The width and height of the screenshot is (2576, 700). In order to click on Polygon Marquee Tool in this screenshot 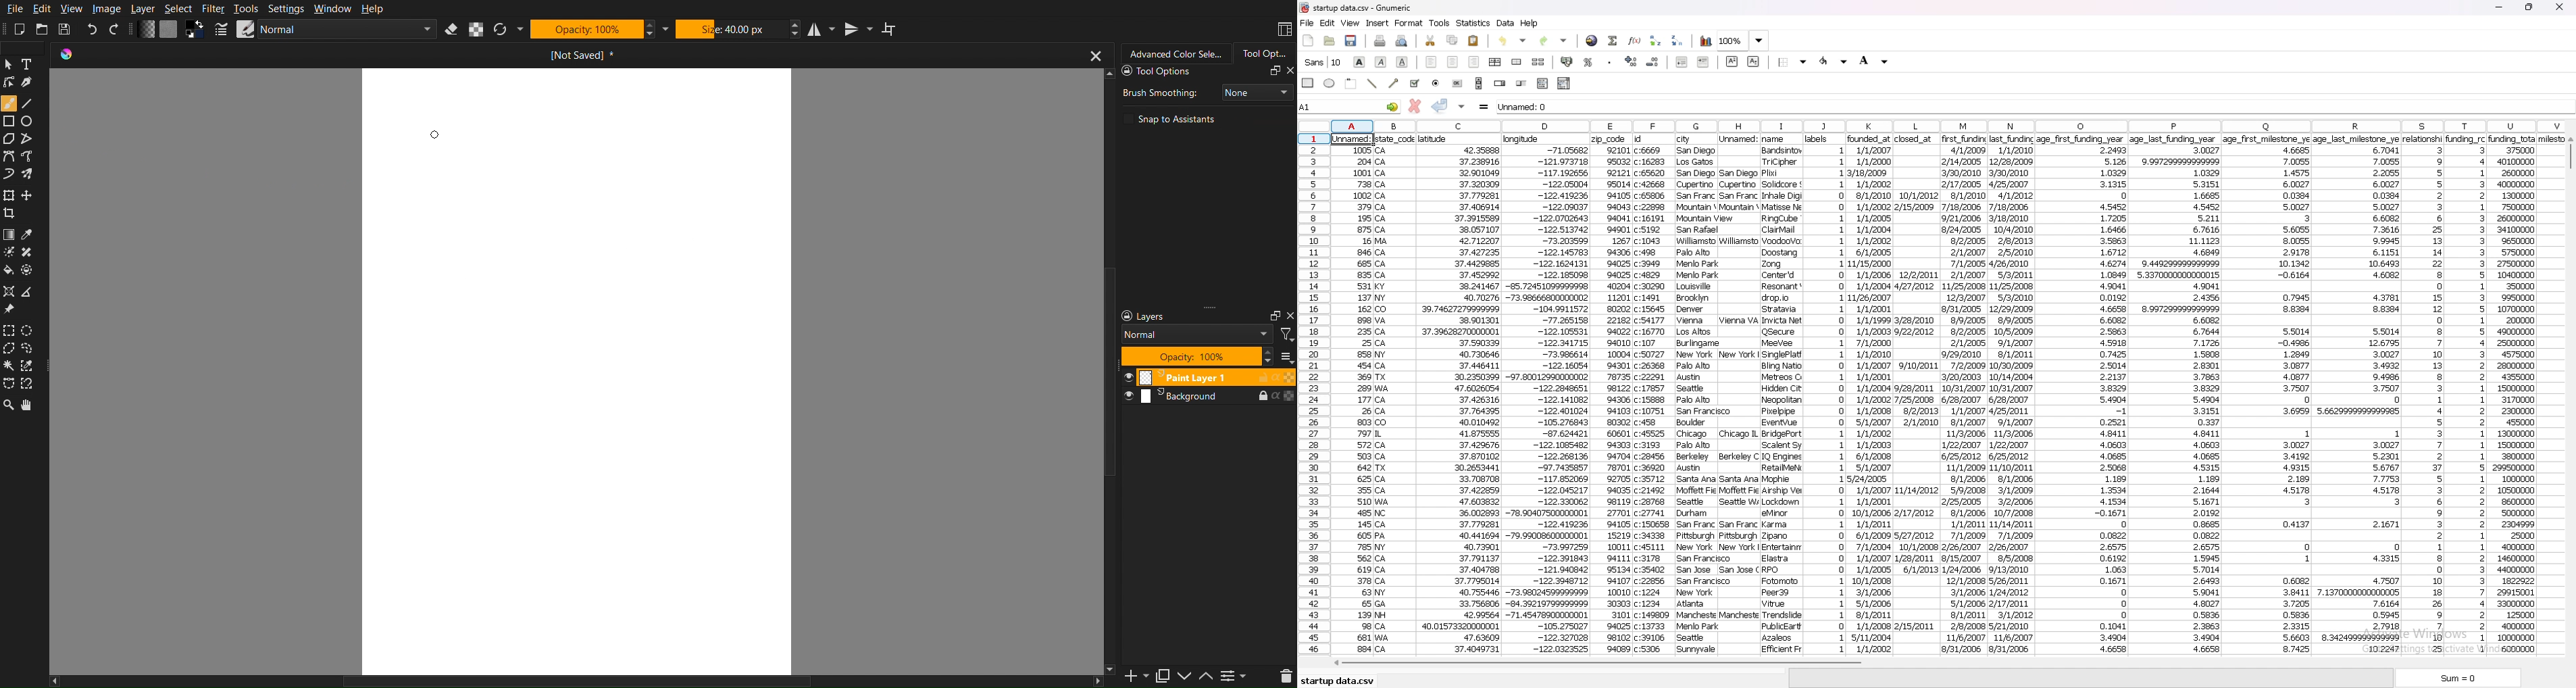, I will do `click(11, 350)`.